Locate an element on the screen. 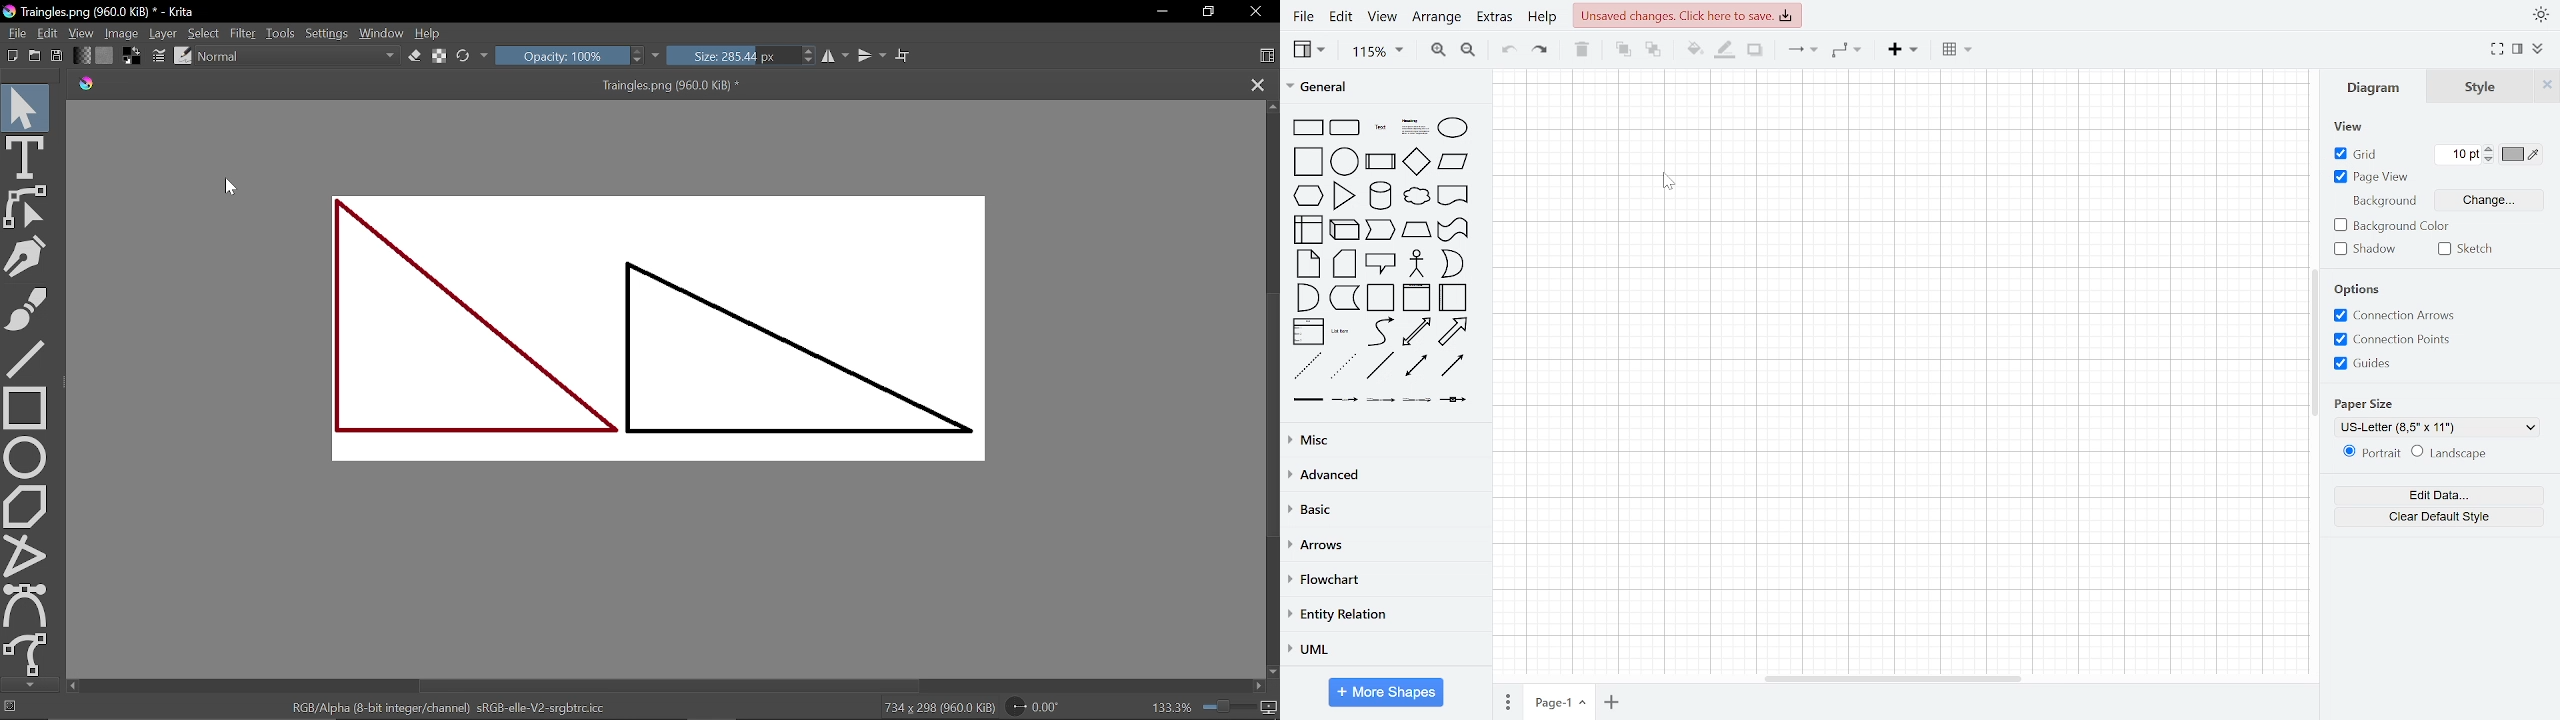  US -Letter (8.5''x11'') is located at coordinates (2438, 427).